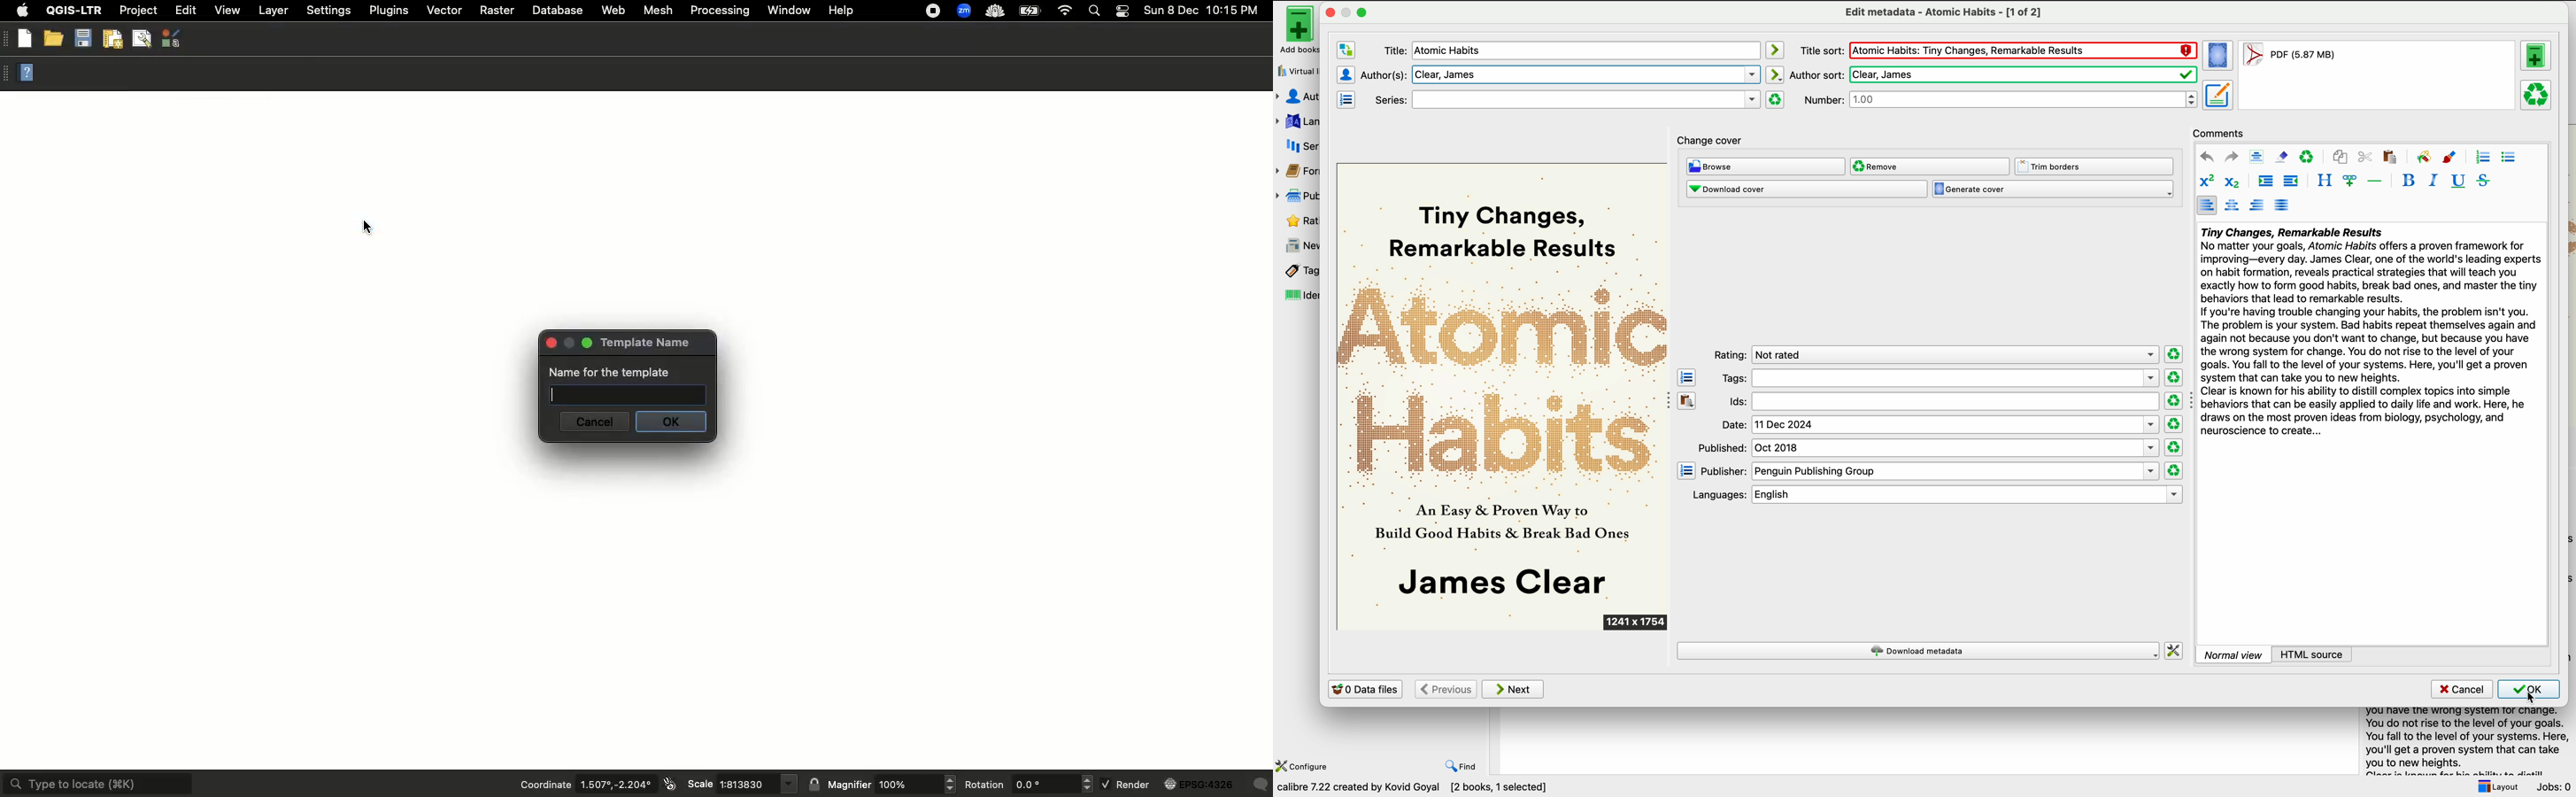 Image resolution: width=2576 pixels, height=812 pixels. I want to click on tags, so click(1939, 378).